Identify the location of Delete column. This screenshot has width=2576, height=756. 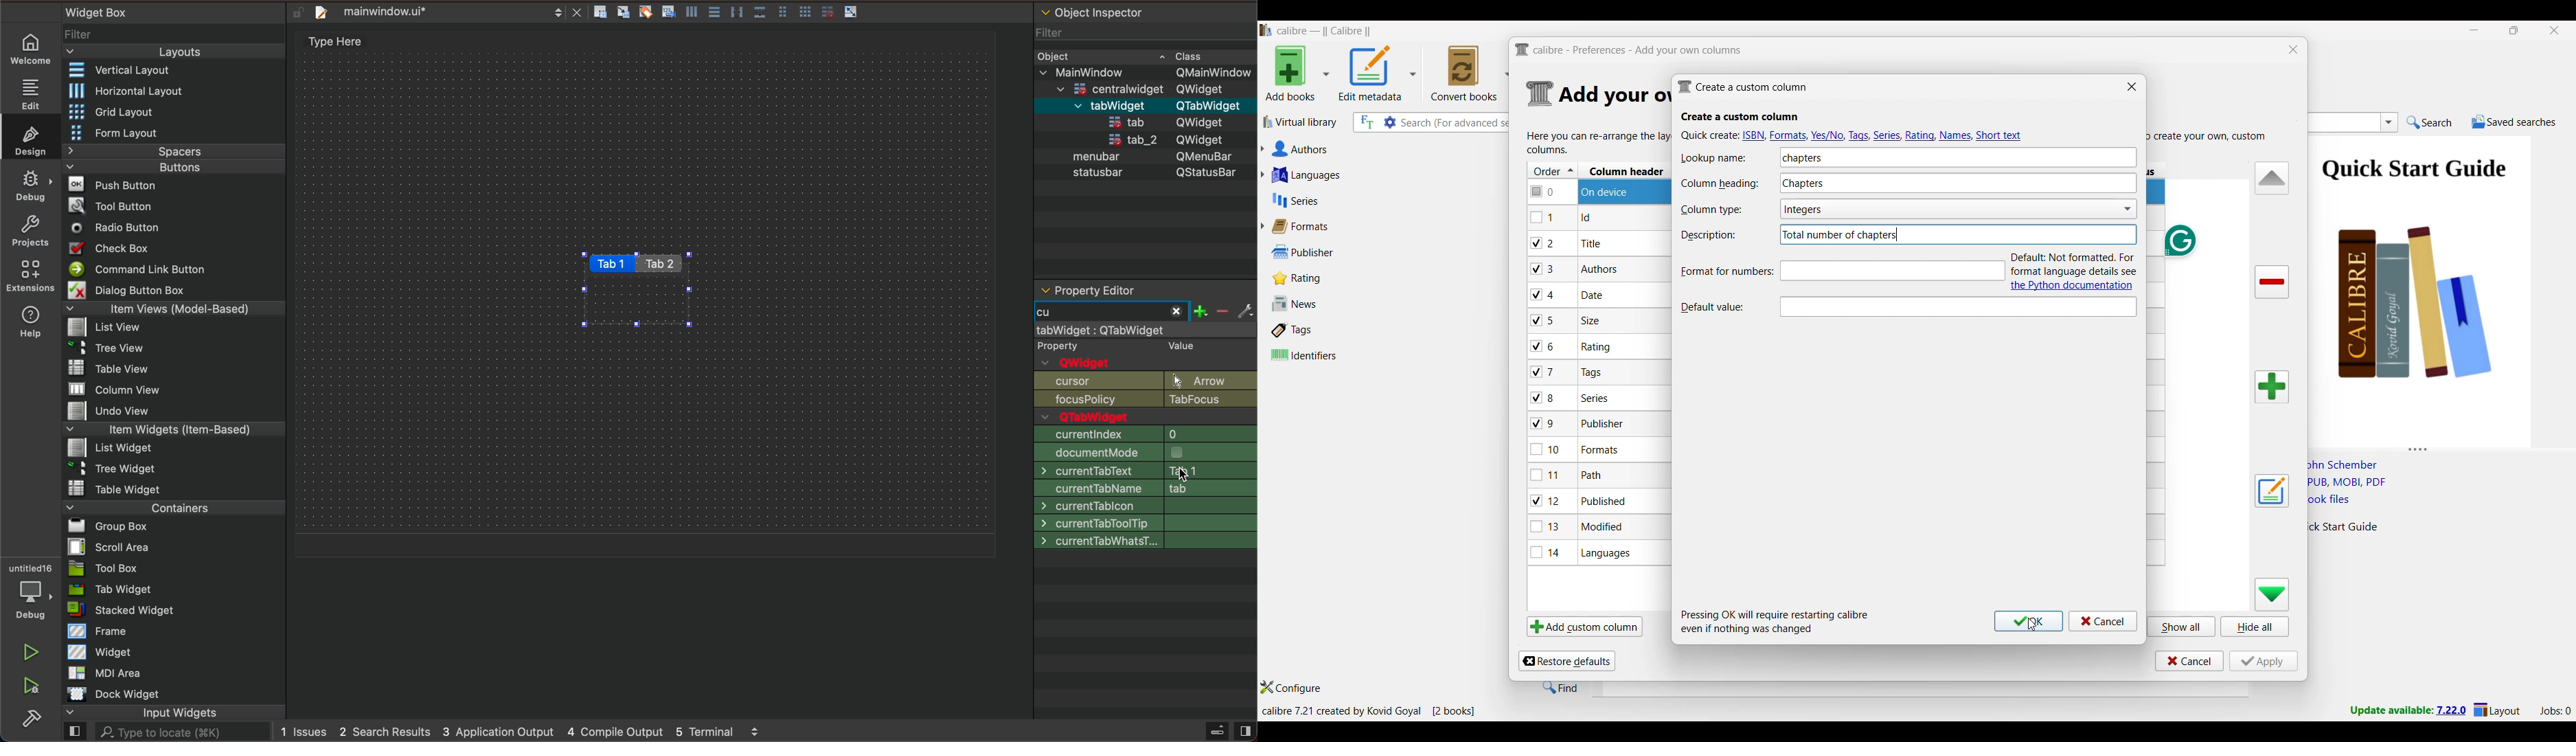
(2272, 282).